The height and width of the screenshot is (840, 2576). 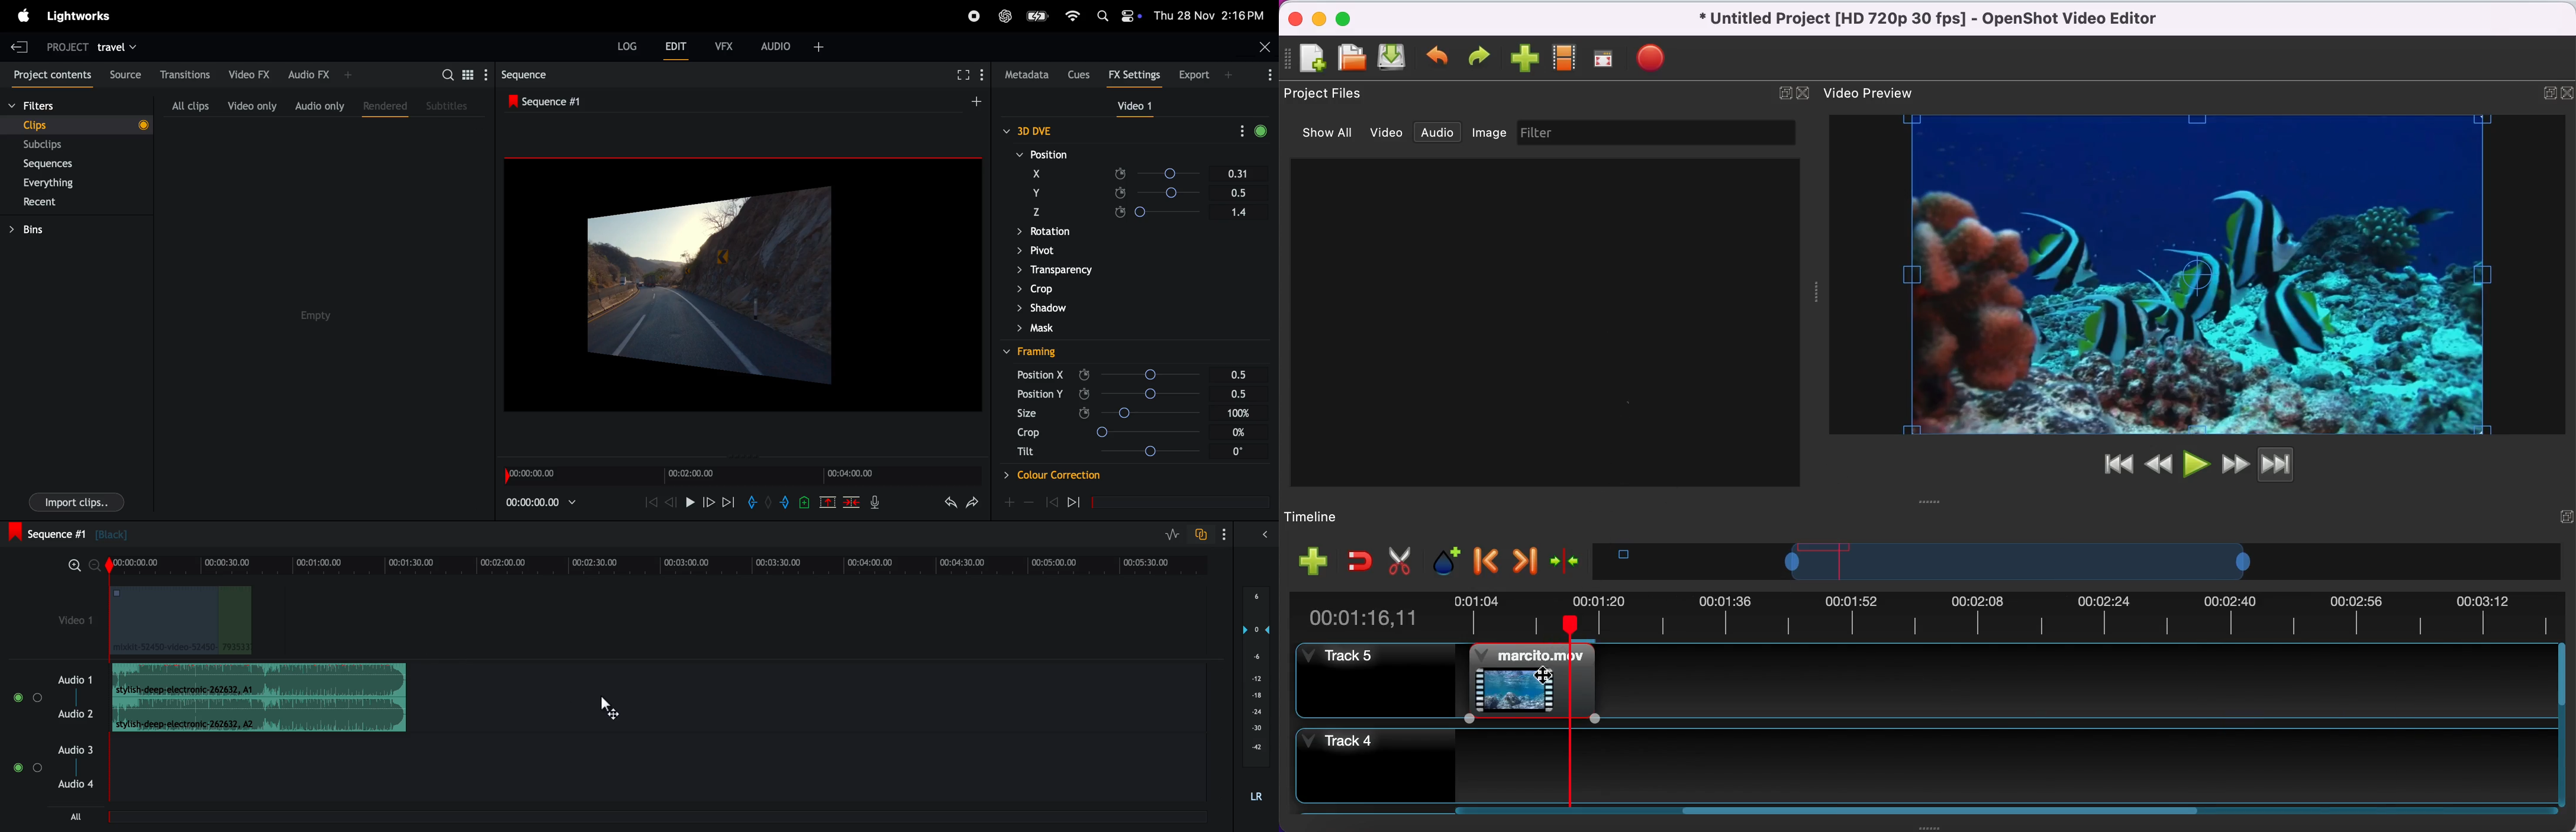 I want to click on empty, so click(x=319, y=315).